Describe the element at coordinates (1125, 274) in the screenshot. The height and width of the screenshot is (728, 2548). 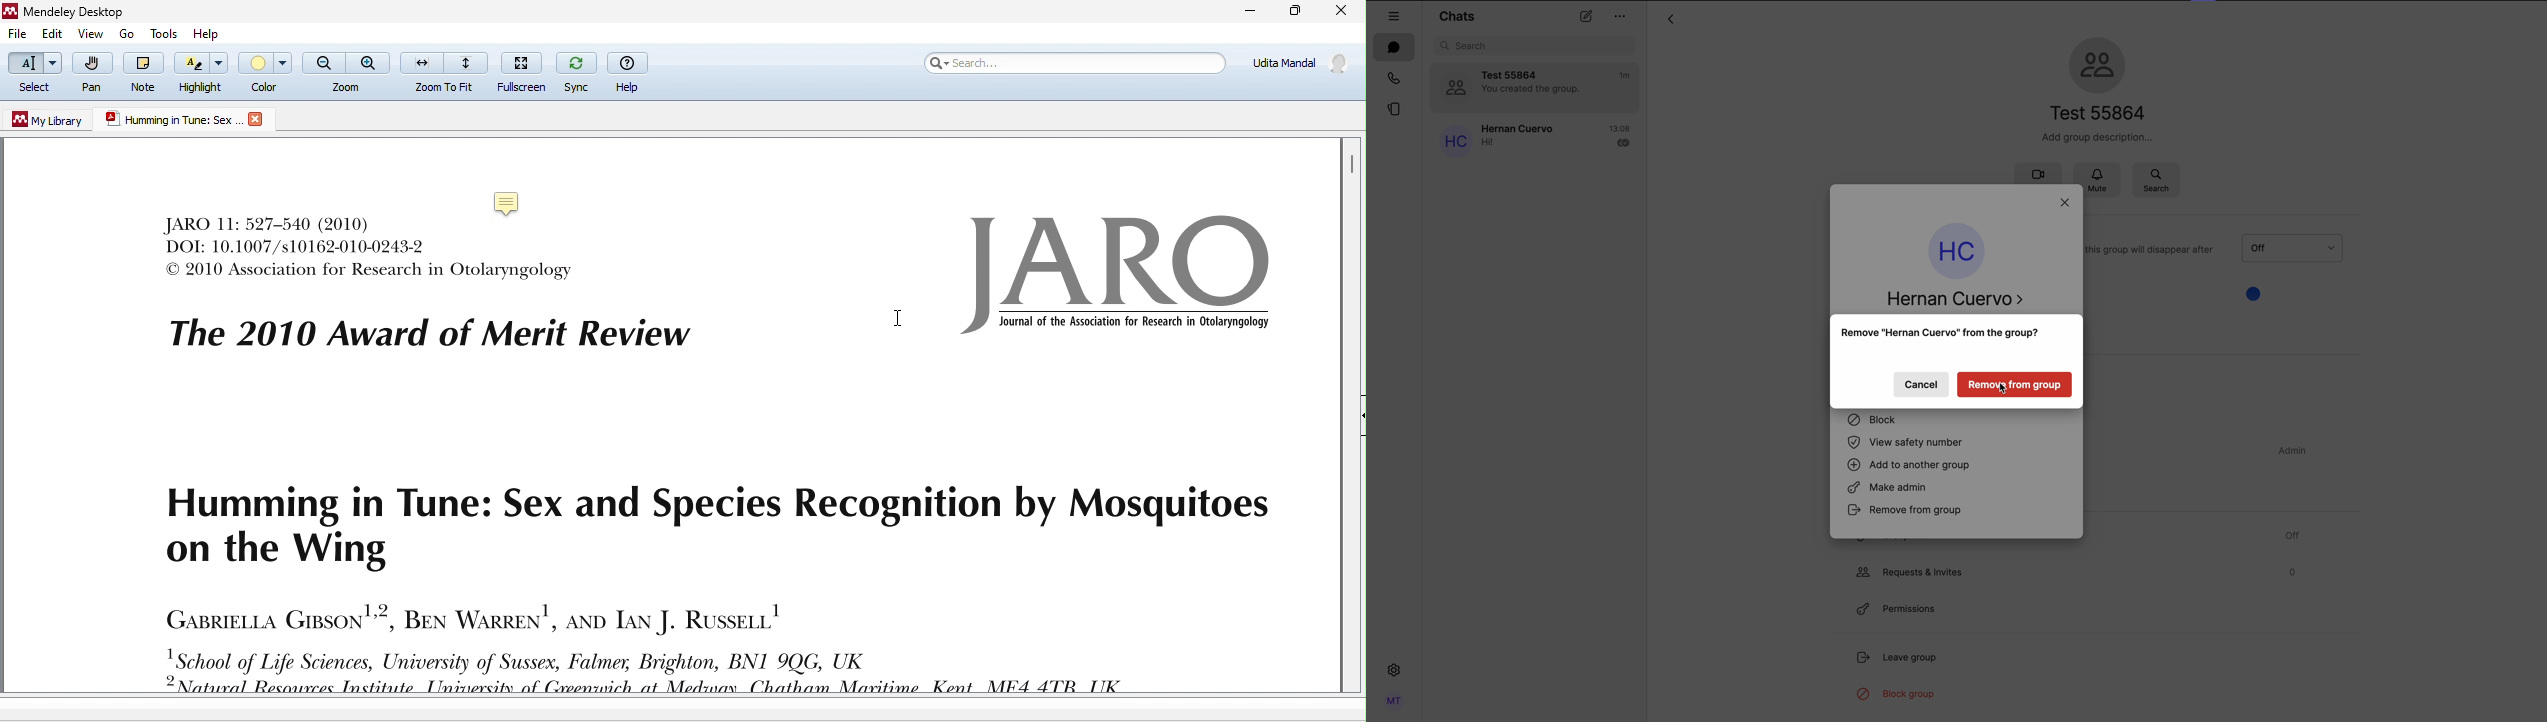
I see `logo` at that location.